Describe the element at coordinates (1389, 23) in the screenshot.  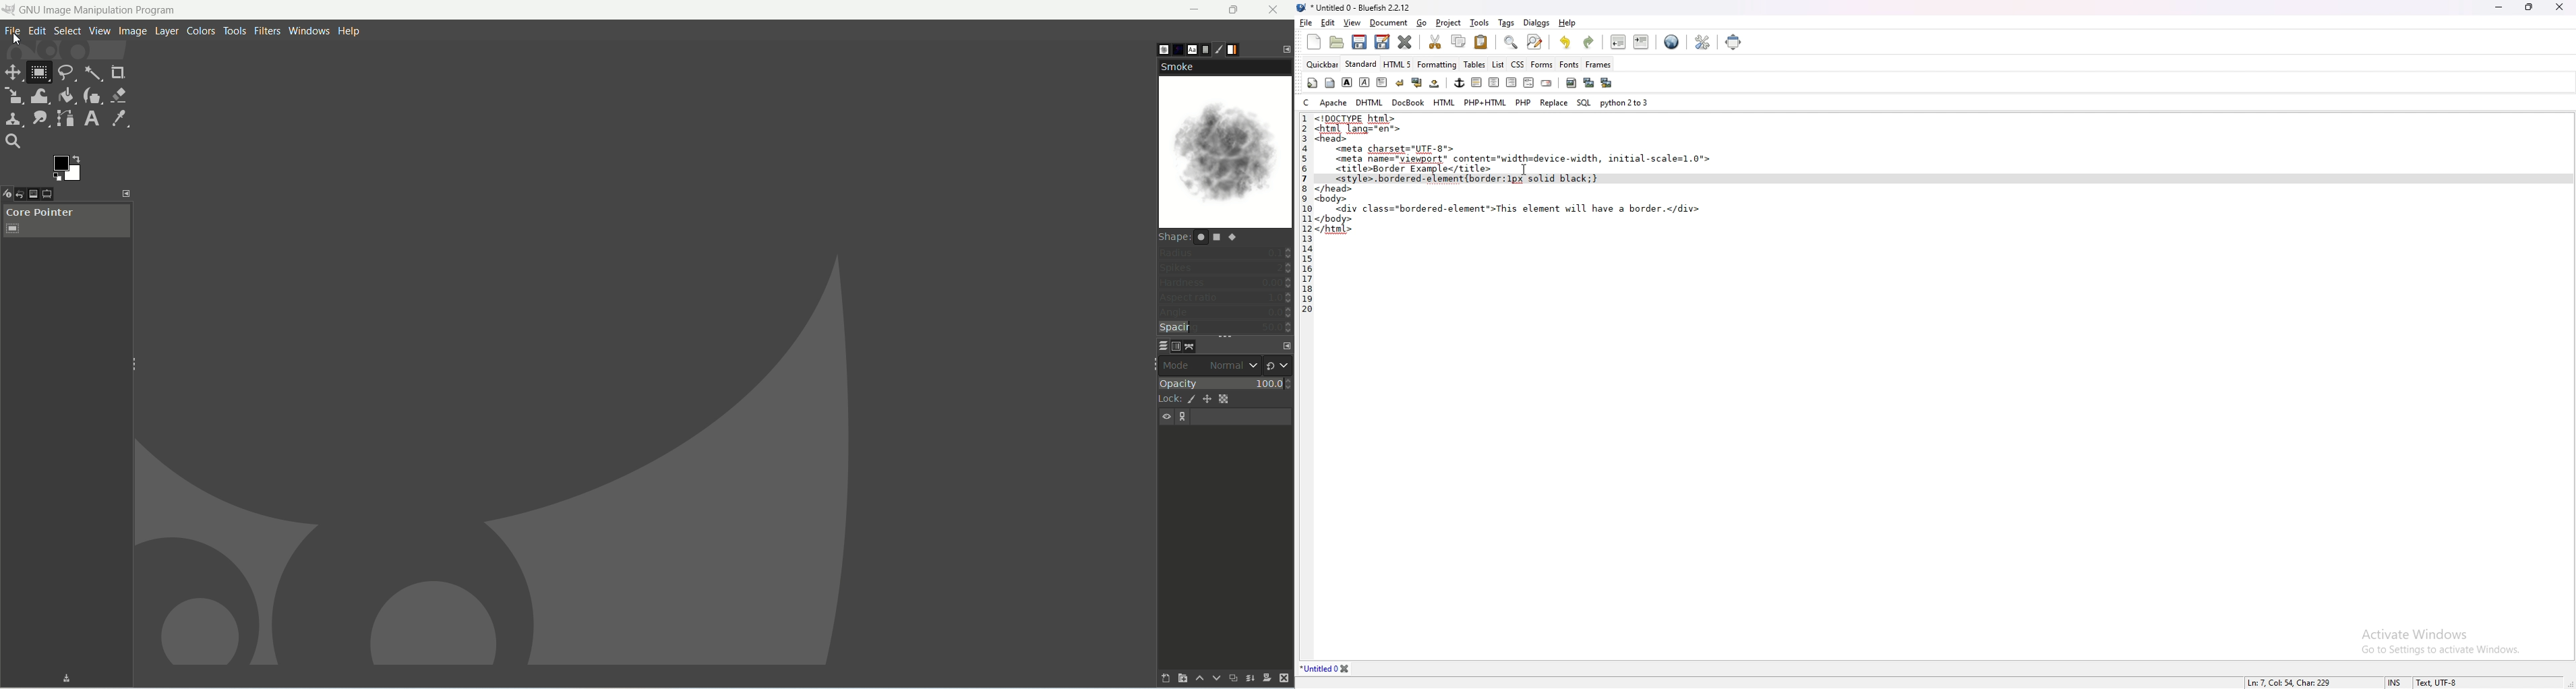
I see `document` at that location.